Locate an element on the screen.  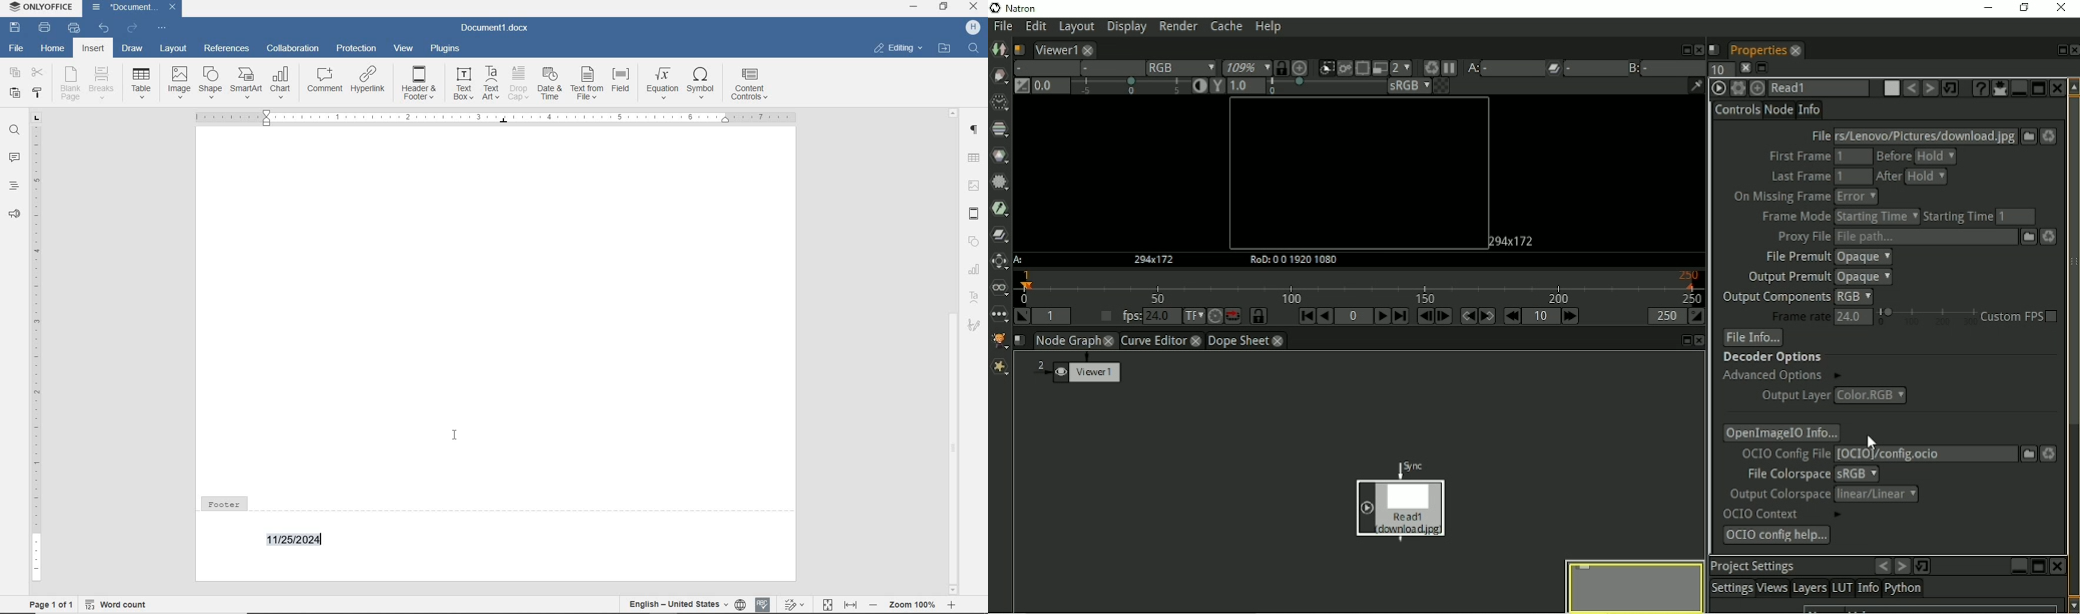
redo is located at coordinates (133, 28).